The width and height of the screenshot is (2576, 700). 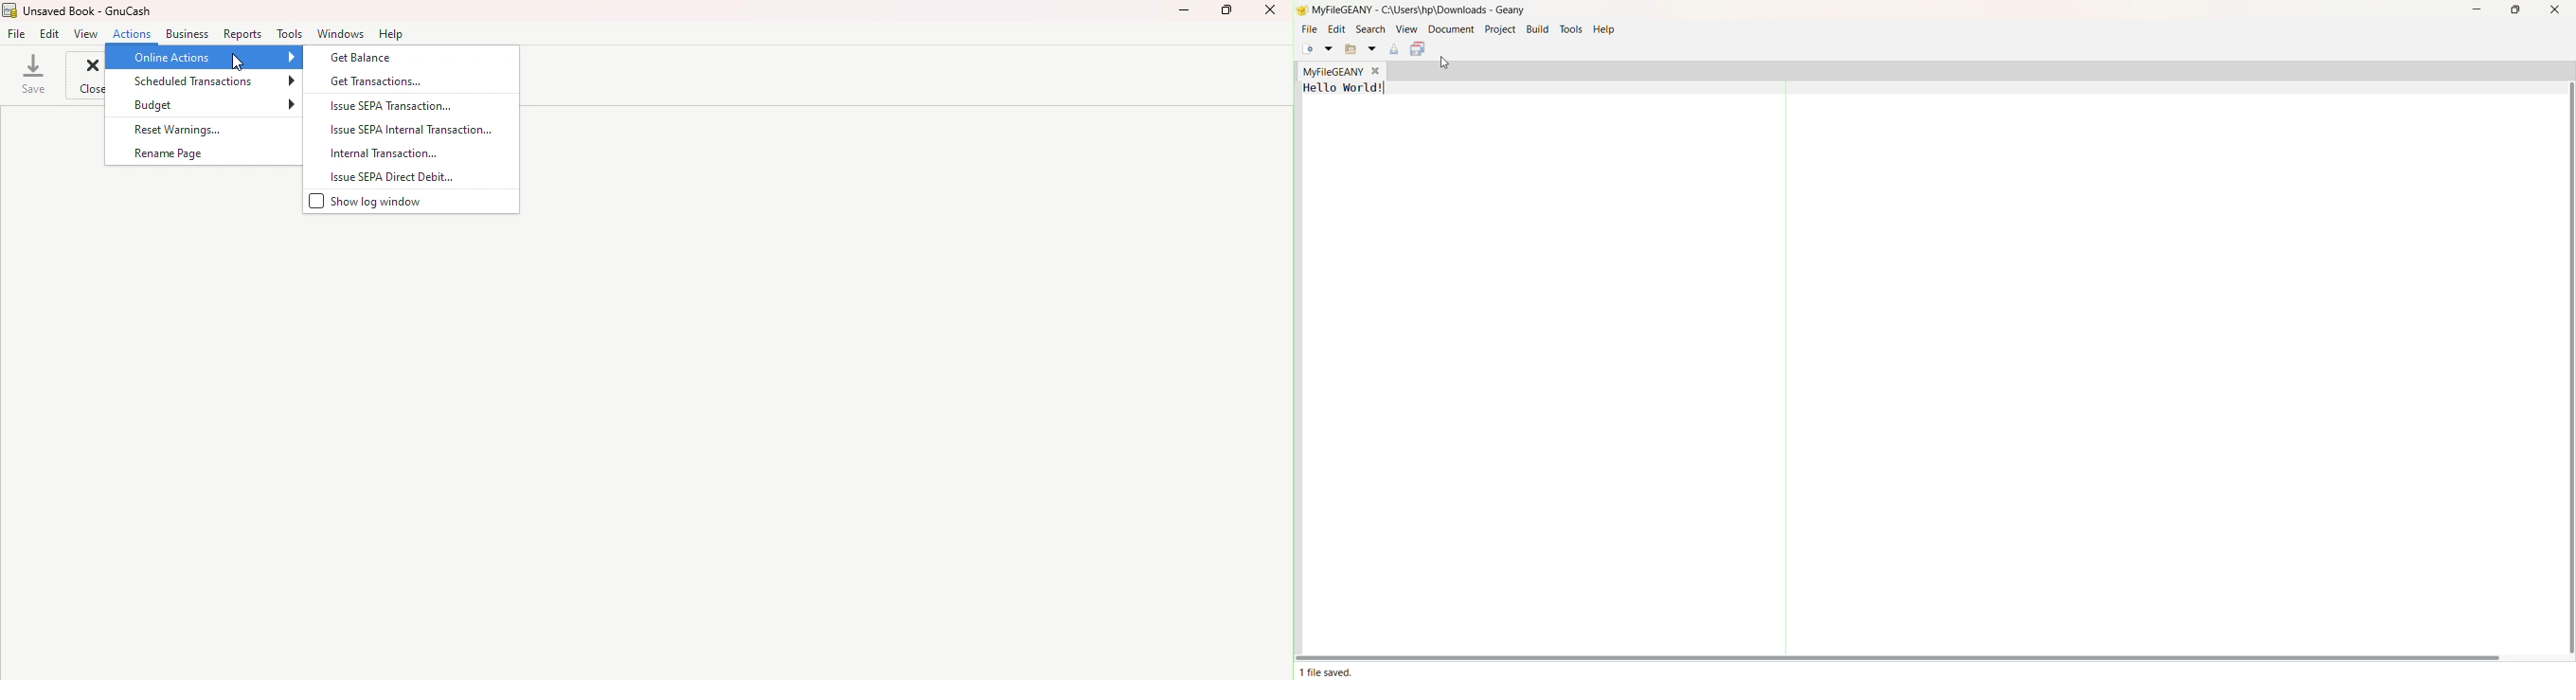 I want to click on cursor, so click(x=237, y=61).